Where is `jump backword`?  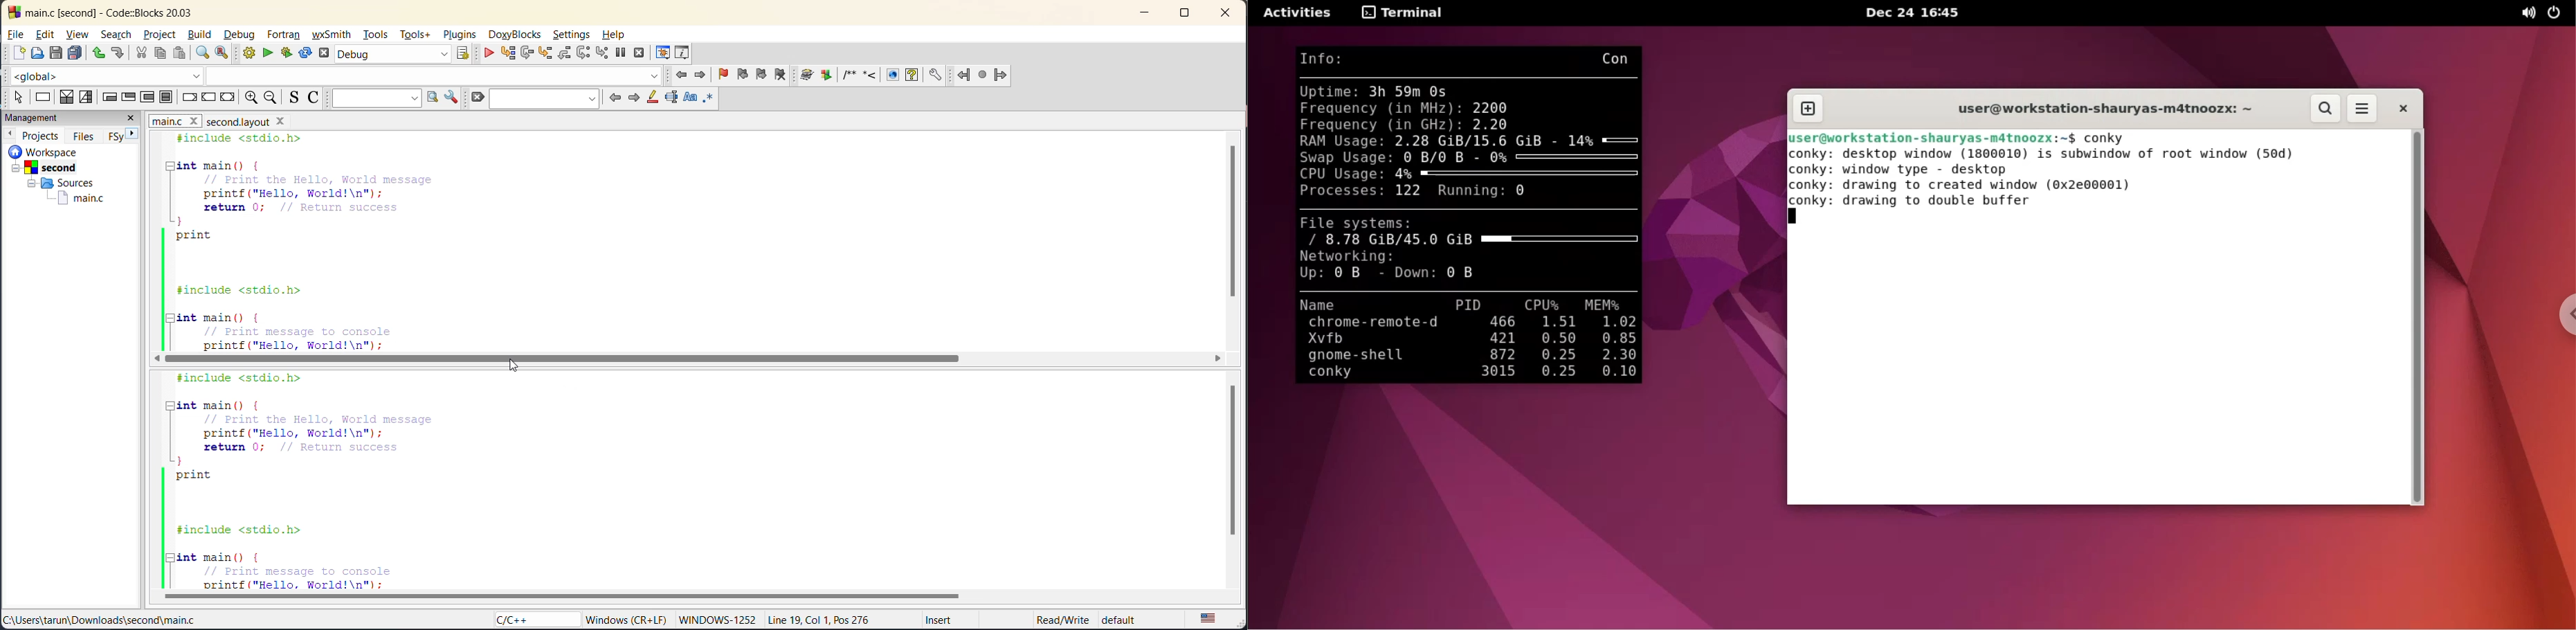
jump backword is located at coordinates (964, 73).